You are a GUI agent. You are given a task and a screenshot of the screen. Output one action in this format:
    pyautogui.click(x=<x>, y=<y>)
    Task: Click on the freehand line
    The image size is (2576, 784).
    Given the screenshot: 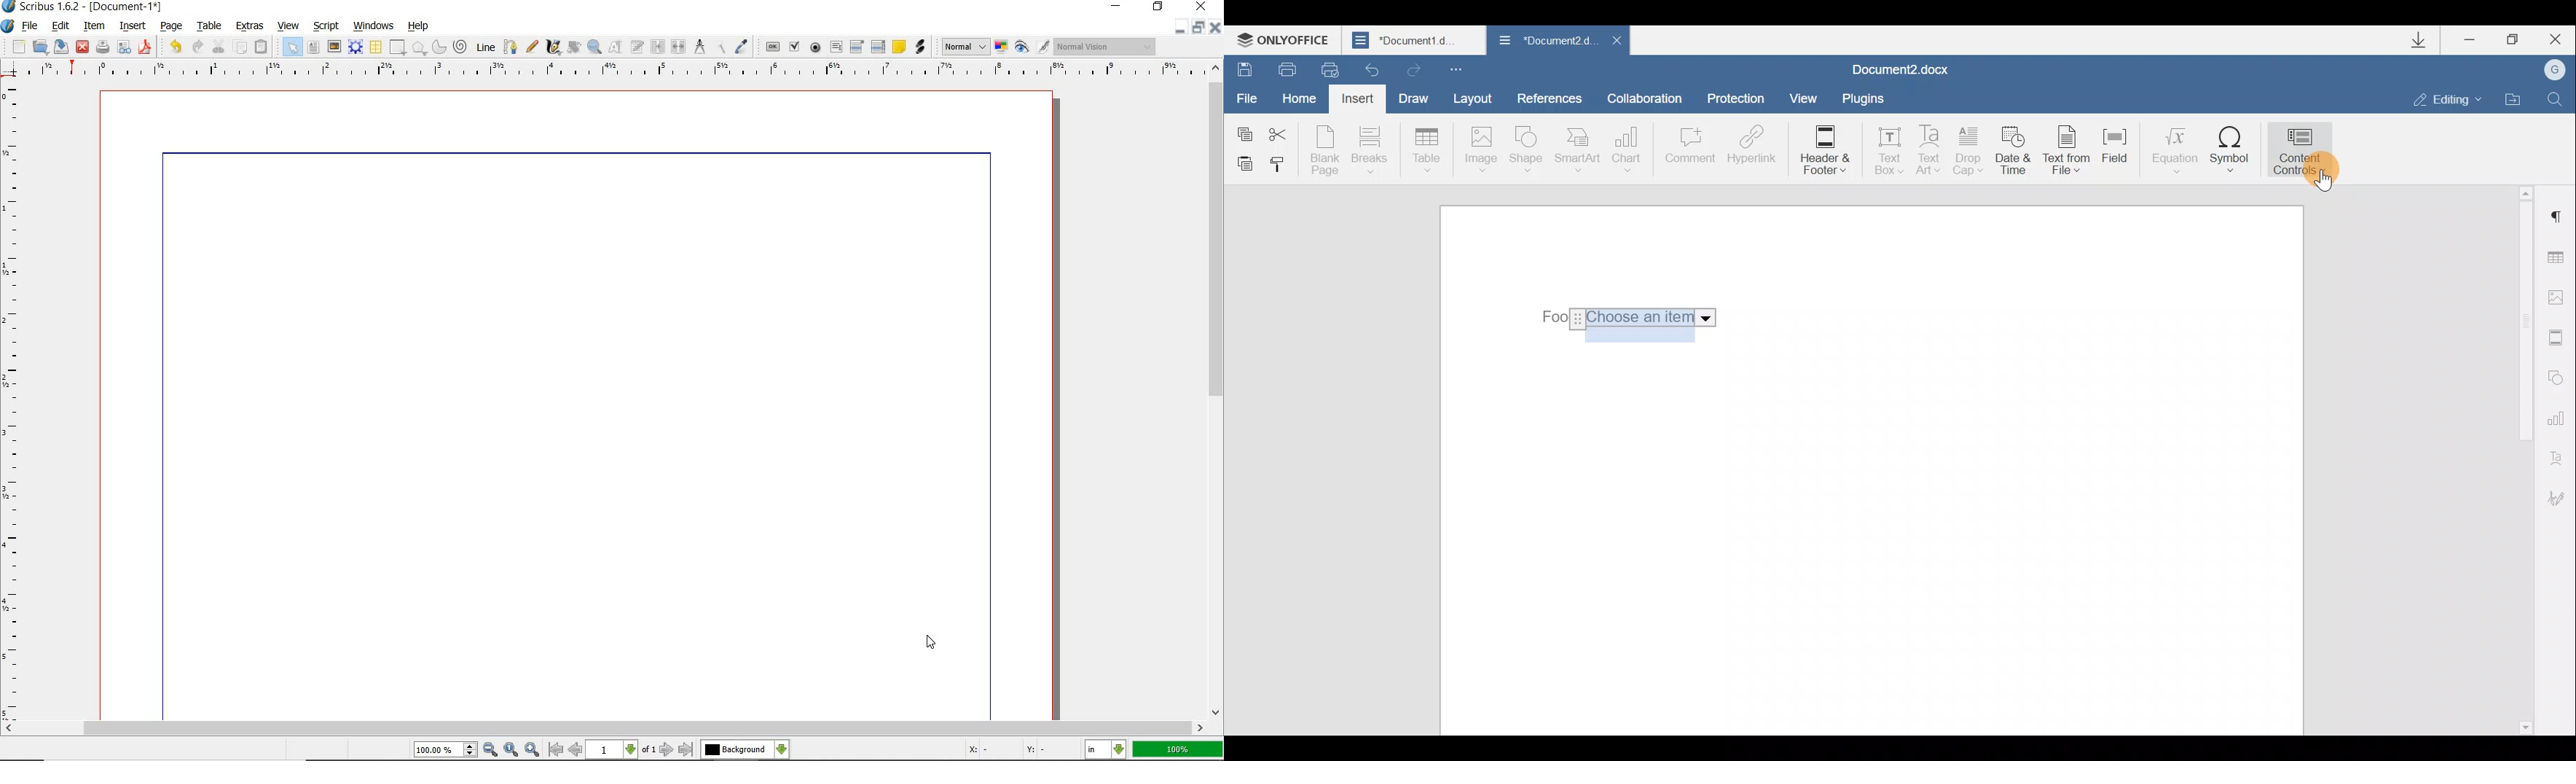 What is the action you would take?
    pyautogui.click(x=531, y=46)
    